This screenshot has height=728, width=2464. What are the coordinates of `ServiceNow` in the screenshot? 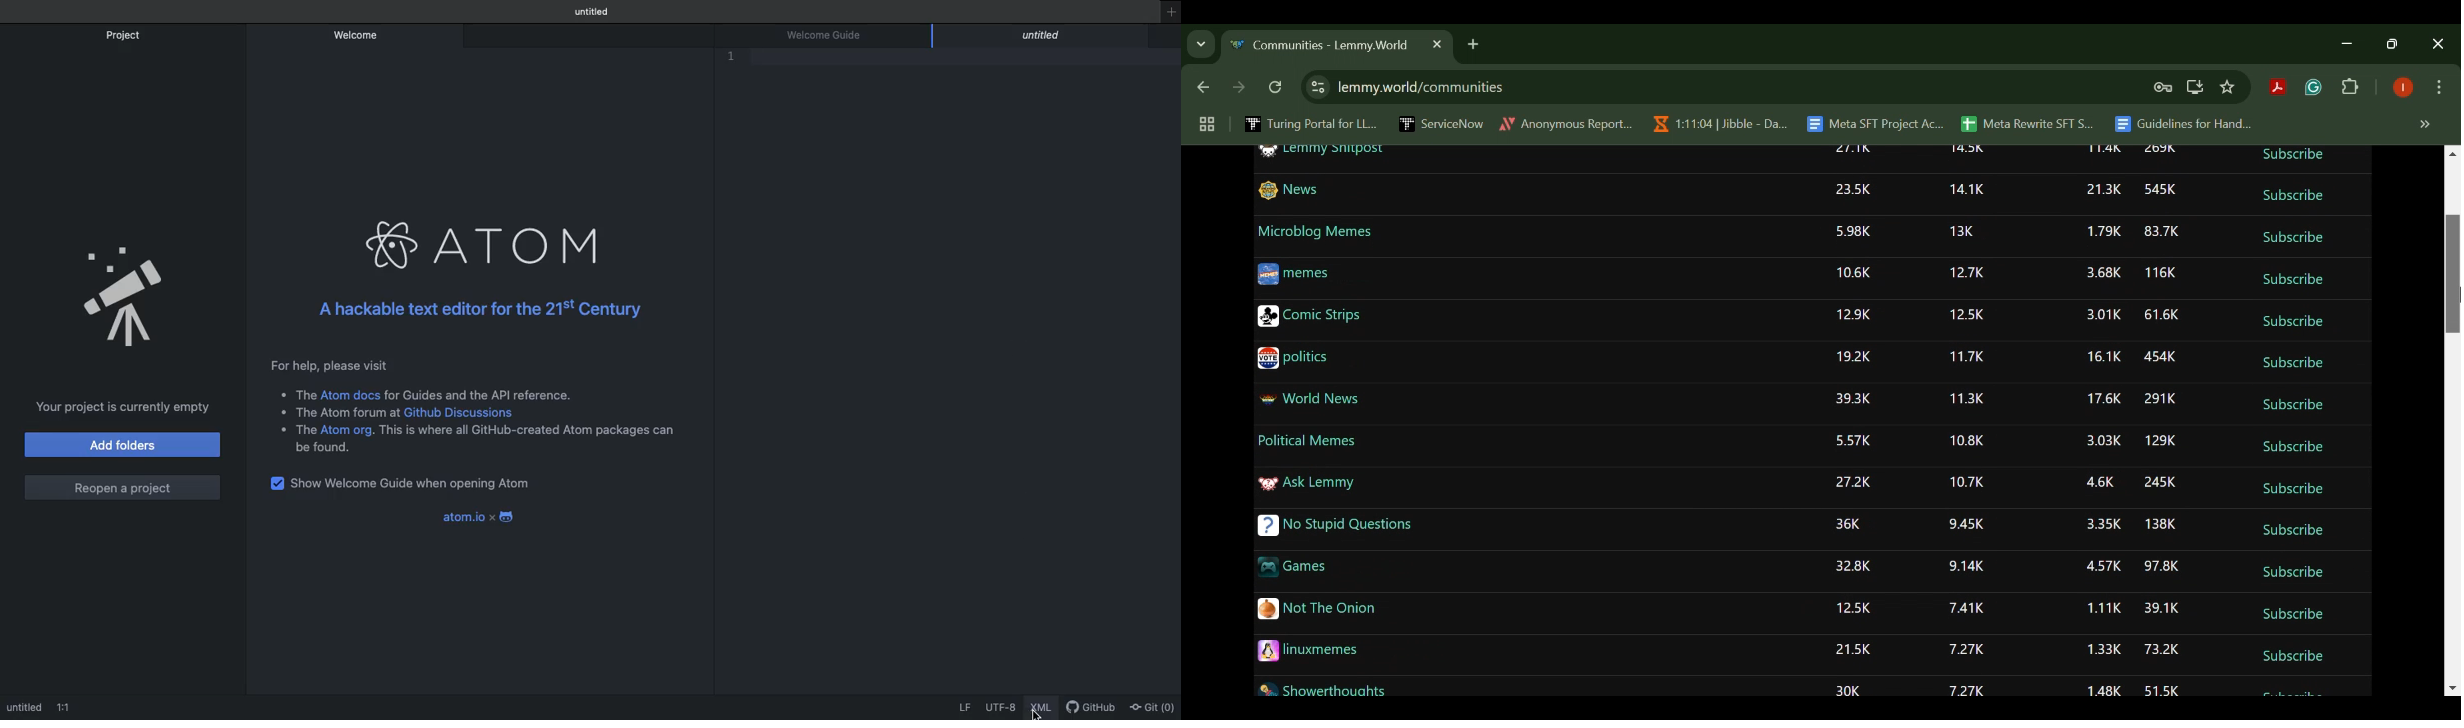 It's located at (1442, 123).